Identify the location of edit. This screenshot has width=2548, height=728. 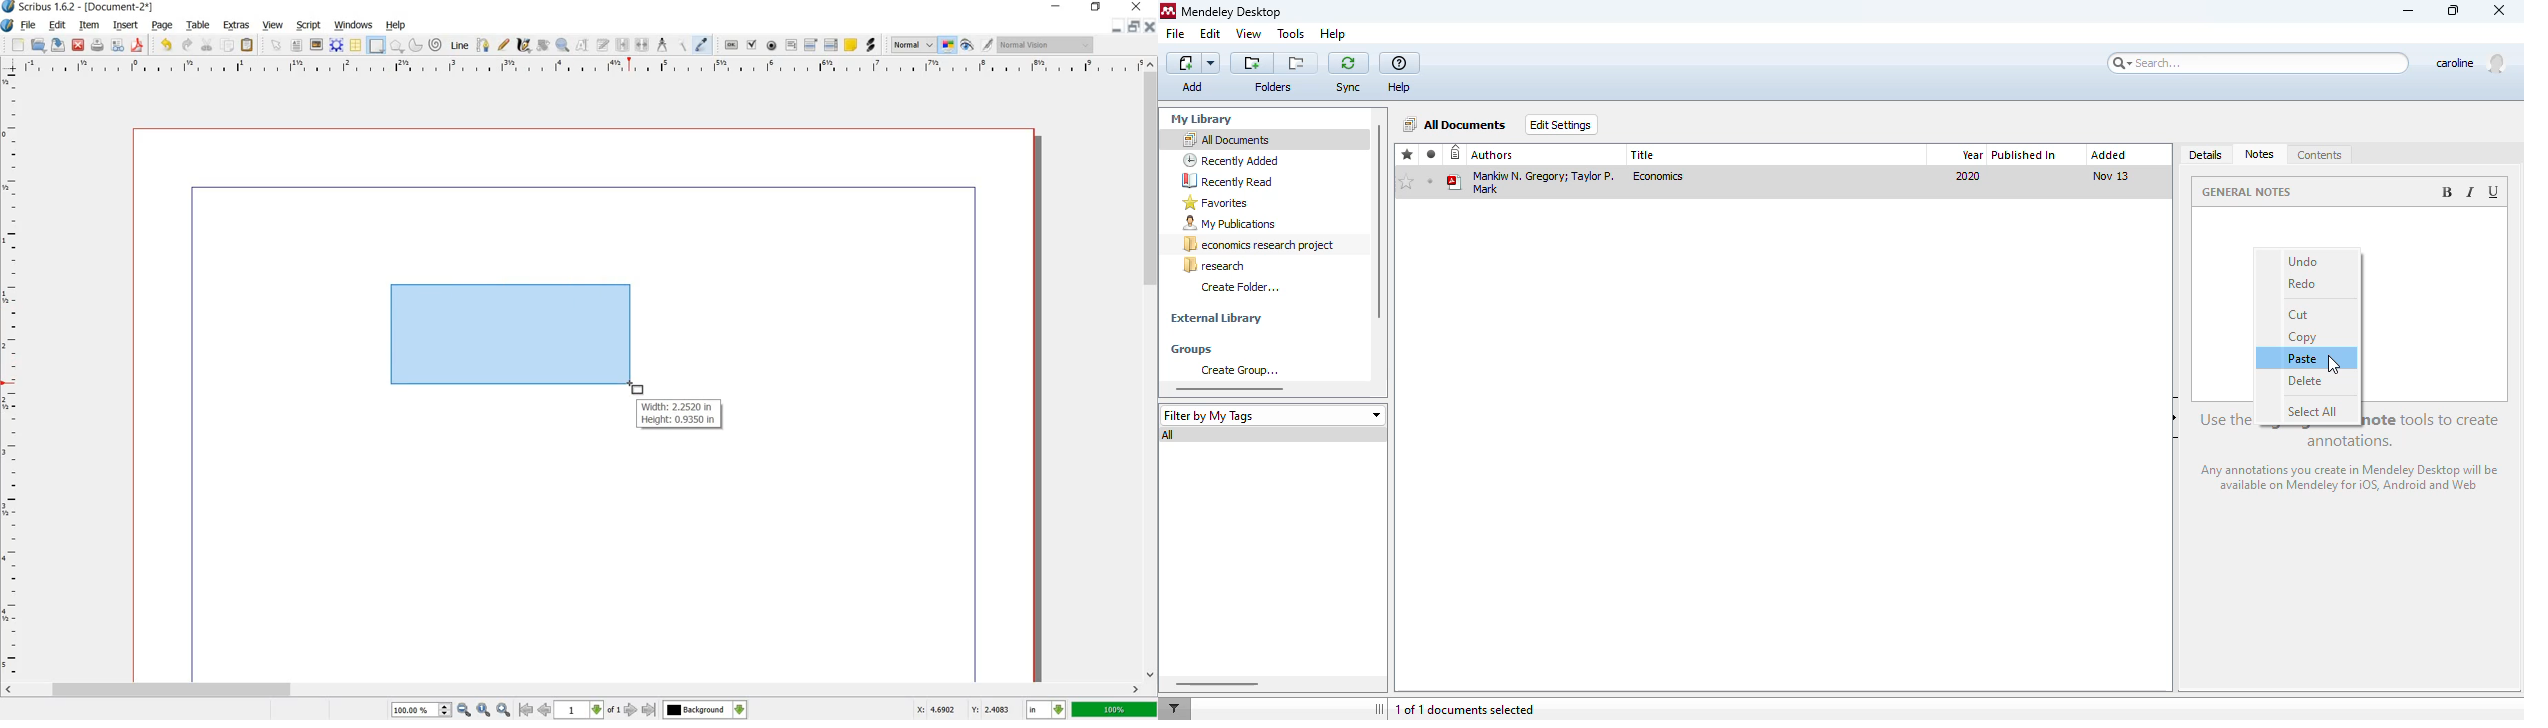
(1210, 33).